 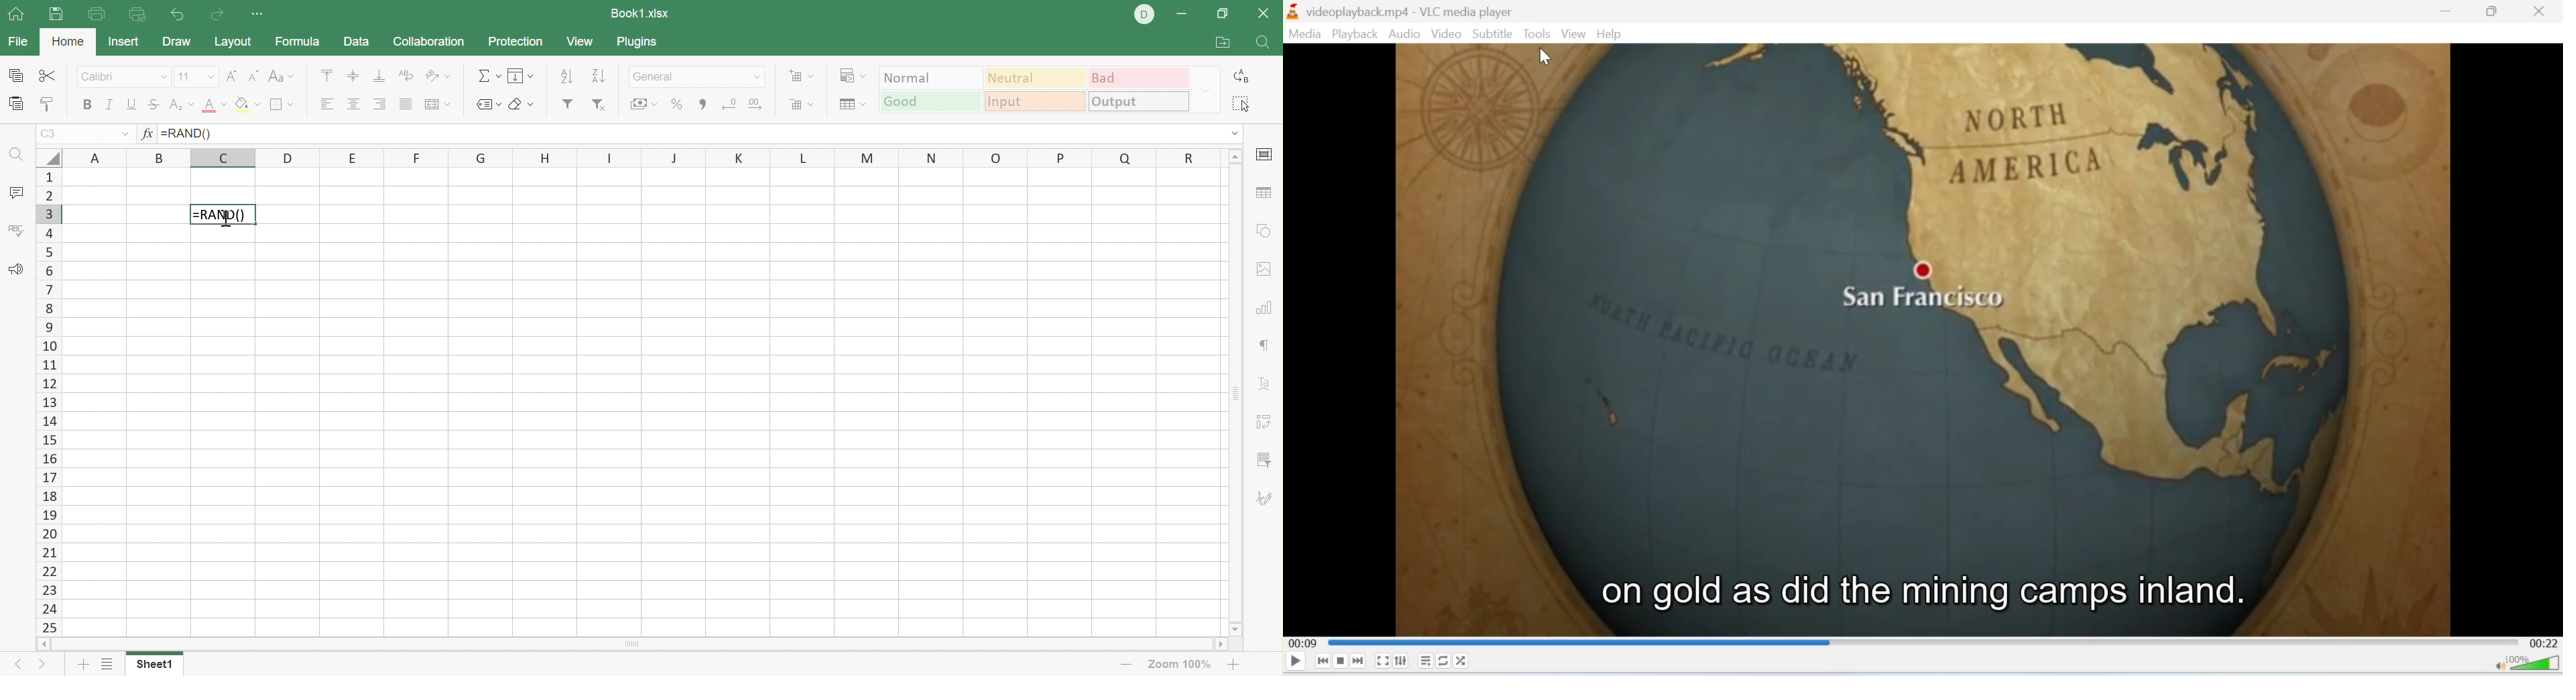 I want to click on Underline, so click(x=131, y=103).